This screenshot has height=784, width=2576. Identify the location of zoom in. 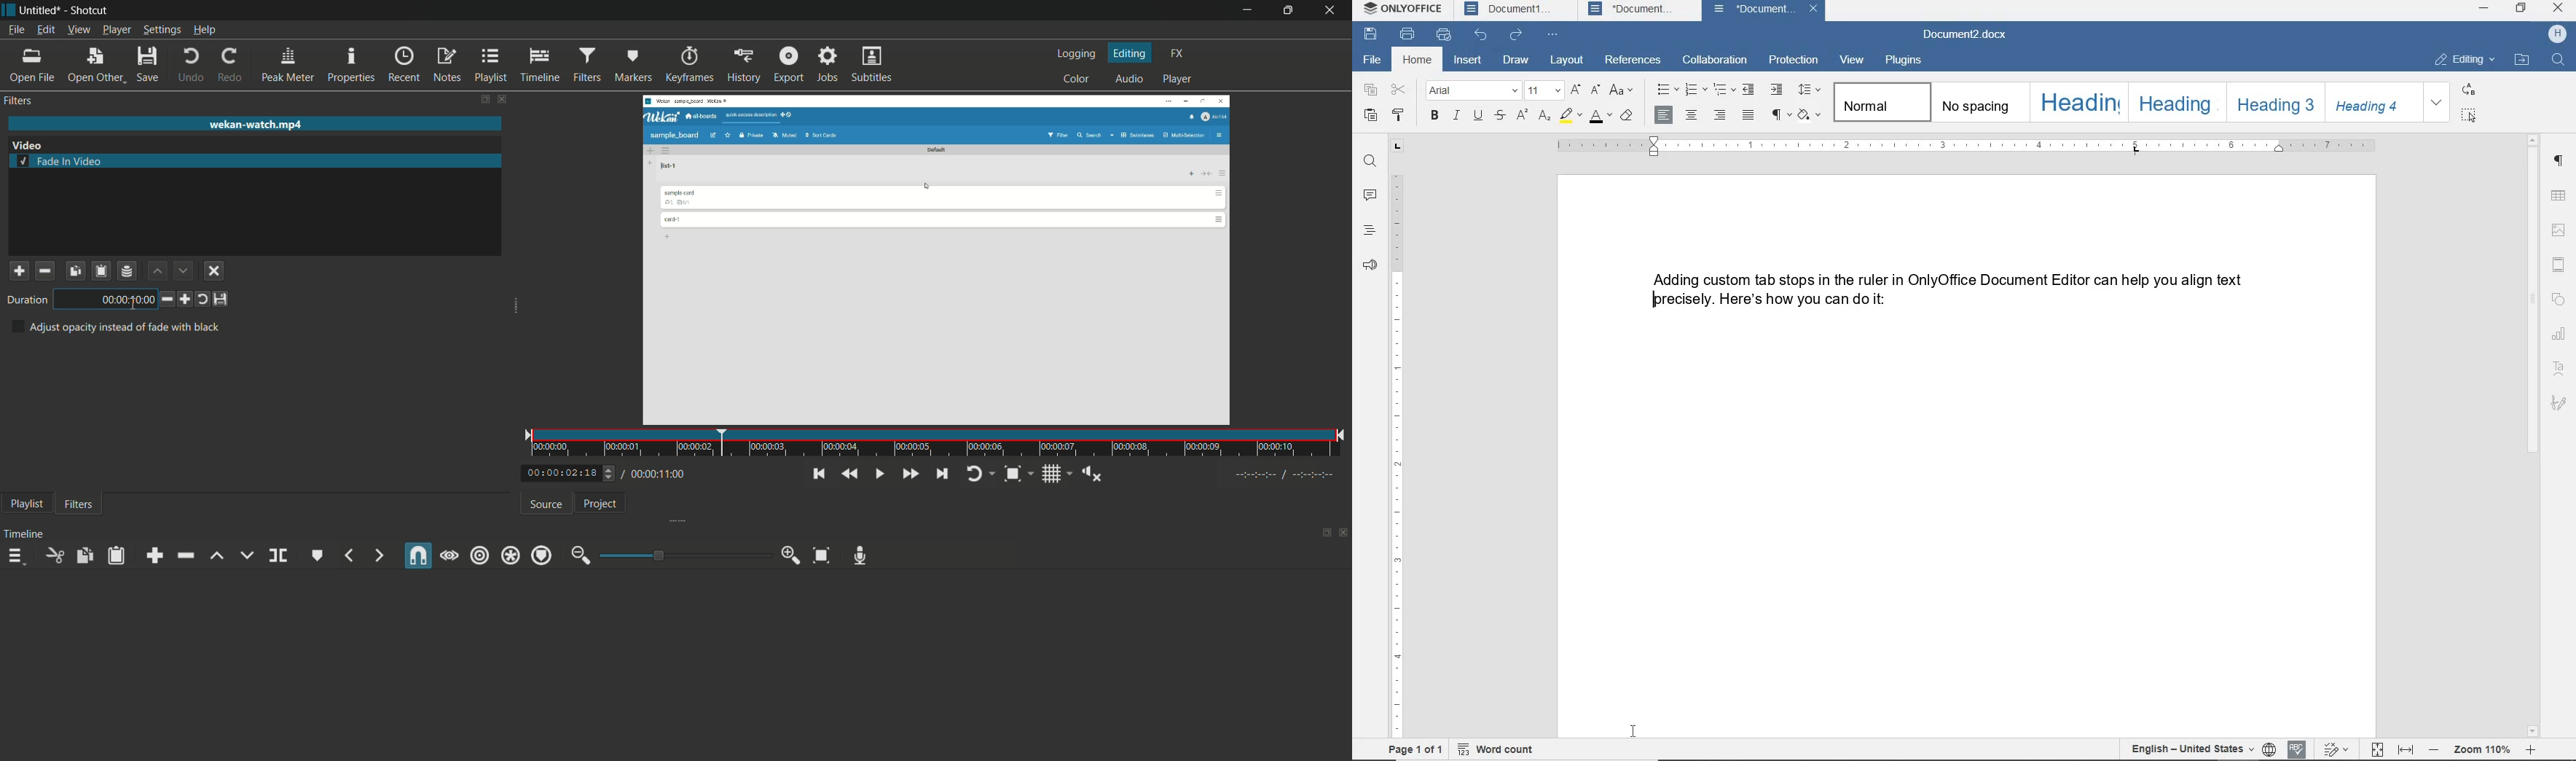
(2531, 750).